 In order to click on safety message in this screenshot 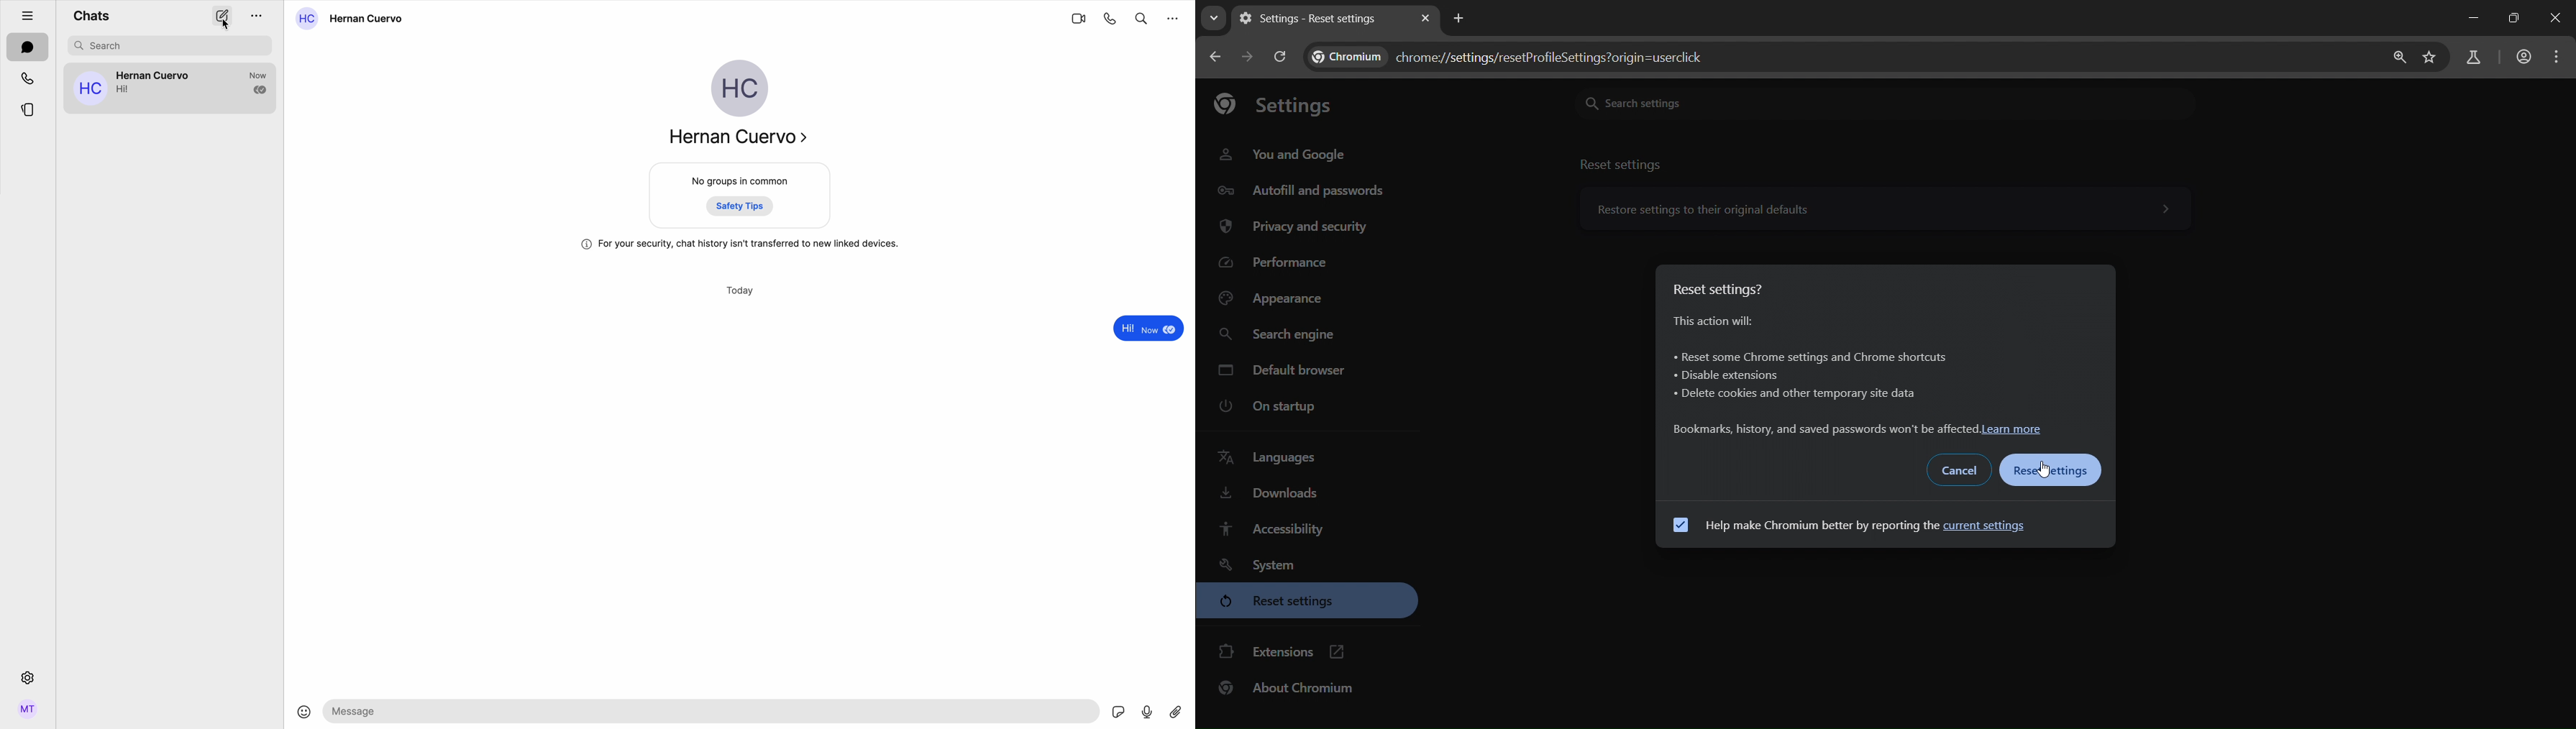, I will do `click(741, 245)`.